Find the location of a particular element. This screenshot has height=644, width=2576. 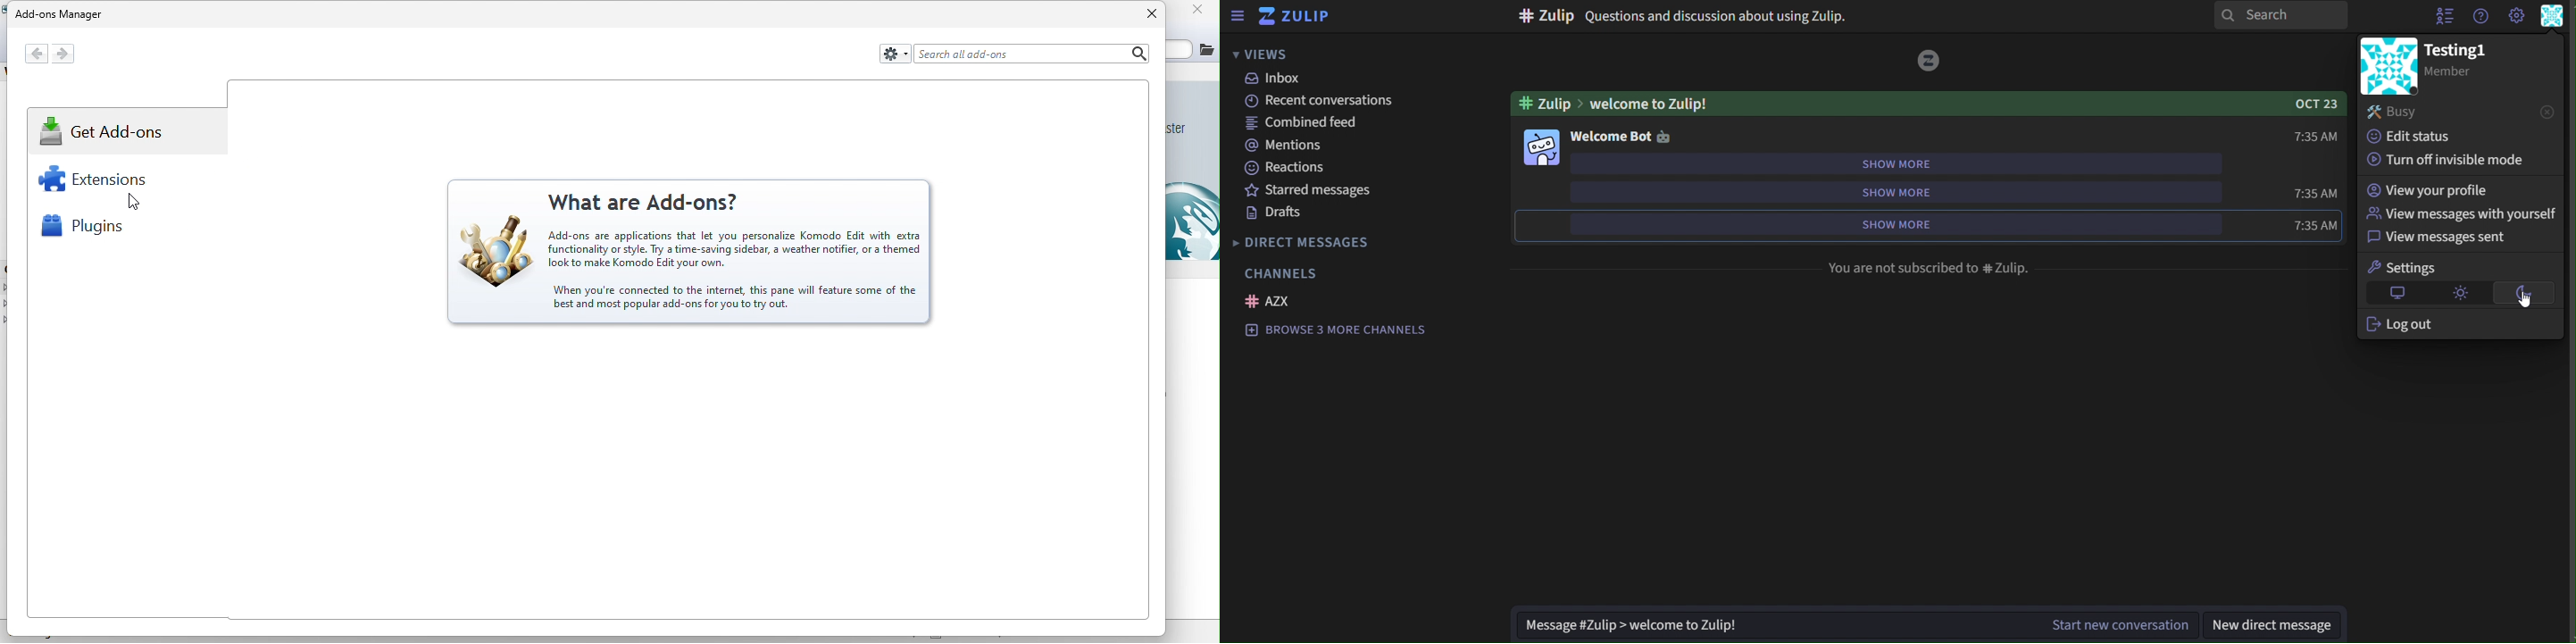

cursor is located at coordinates (2528, 305).